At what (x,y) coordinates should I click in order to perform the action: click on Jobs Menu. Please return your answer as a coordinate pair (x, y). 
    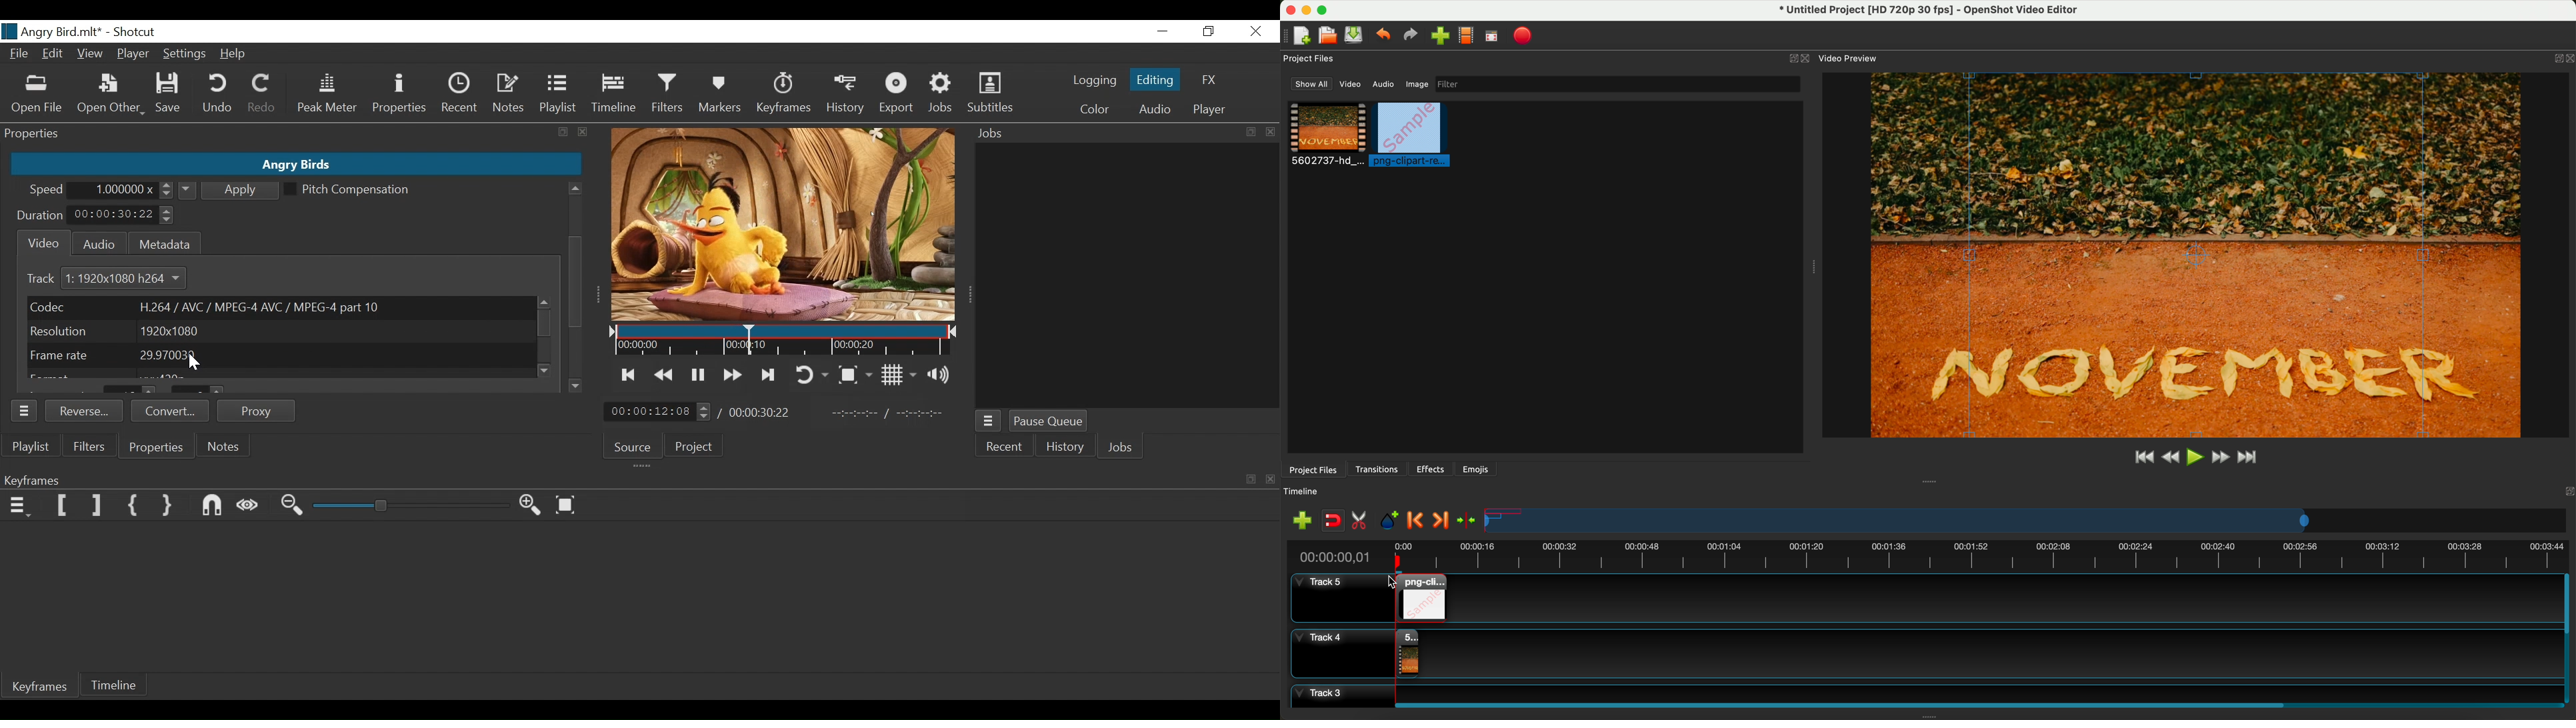
    Looking at the image, I should click on (989, 423).